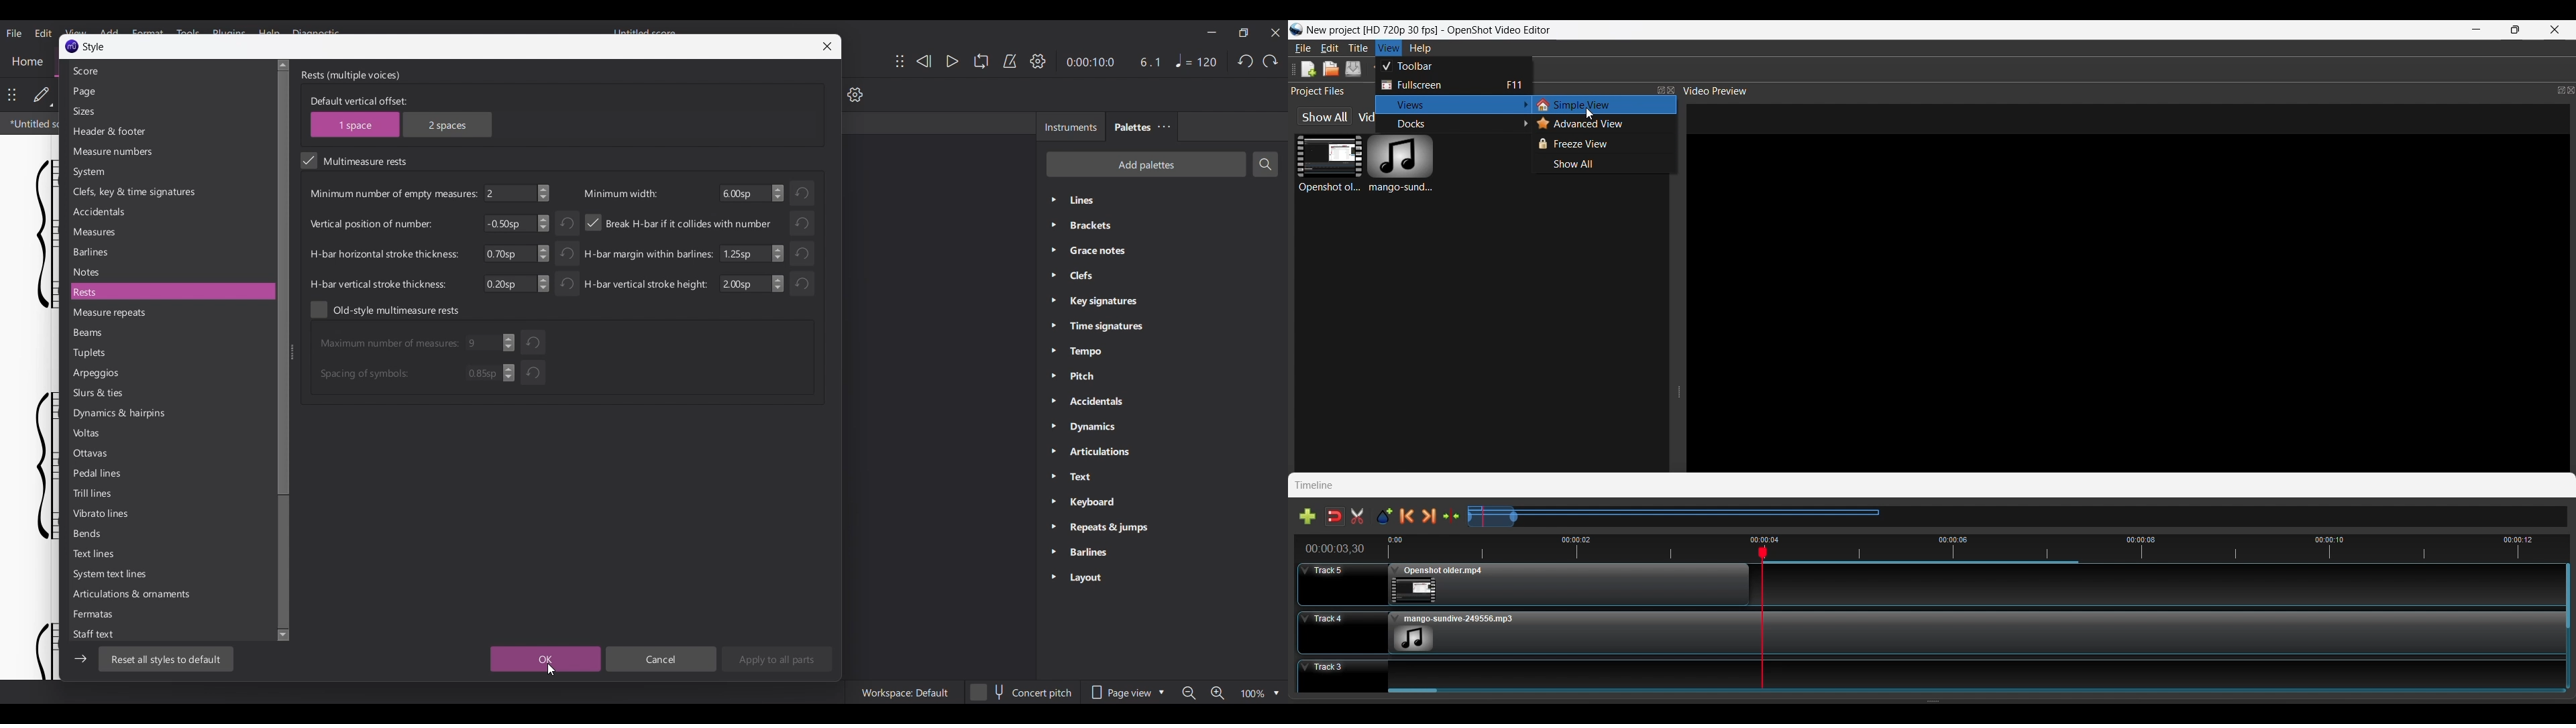 Image resolution: width=2576 pixels, height=728 pixels. I want to click on Rests, current selection highlighted, so click(172, 292).